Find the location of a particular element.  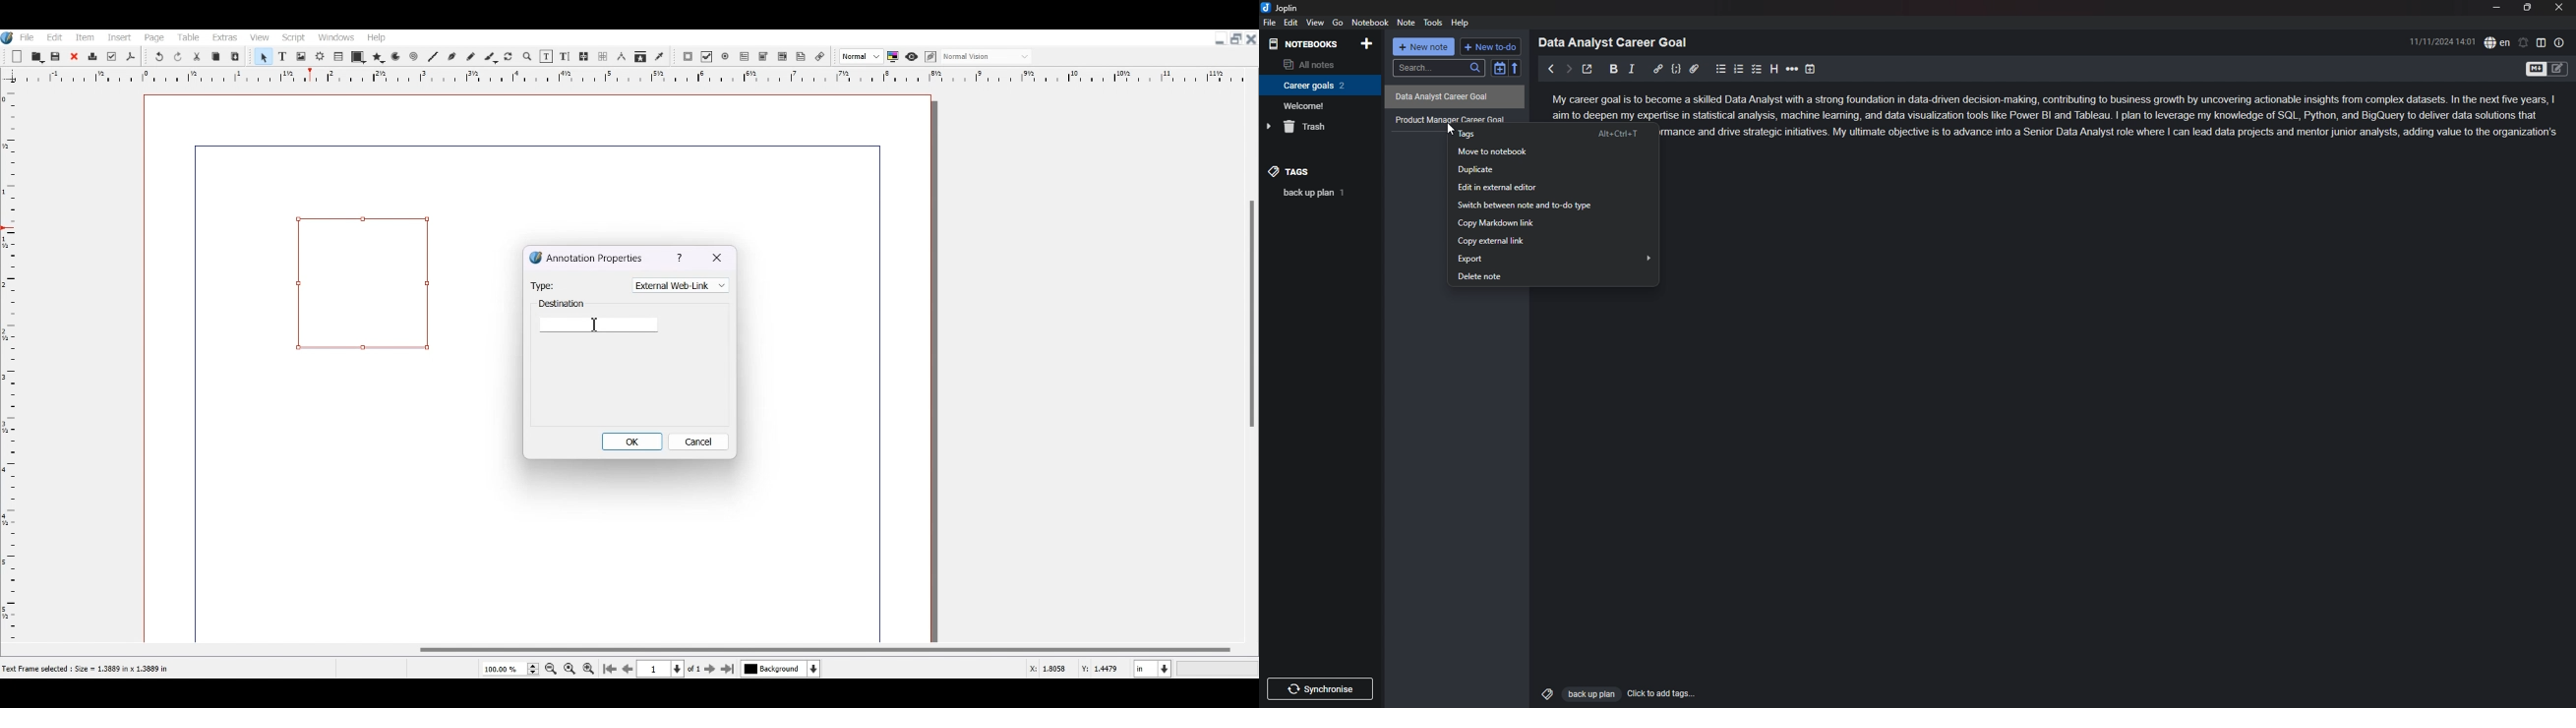

italic is located at coordinates (1632, 69).